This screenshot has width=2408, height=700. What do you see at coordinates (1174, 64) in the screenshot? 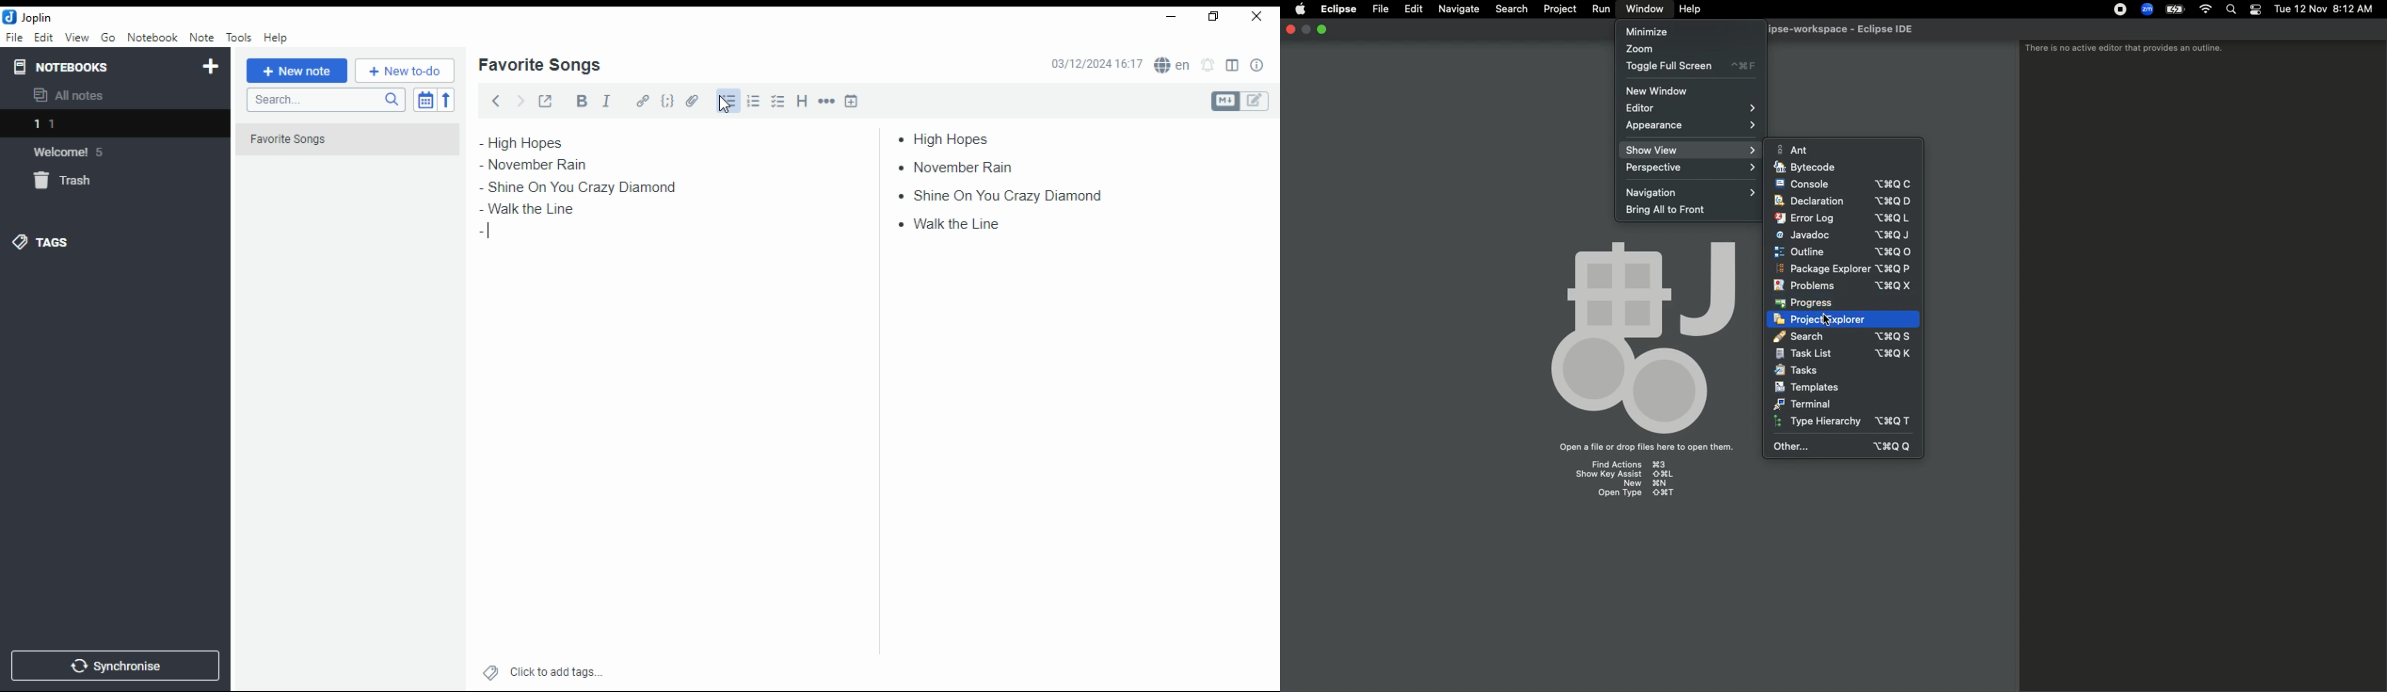
I see `spell checker` at bounding box center [1174, 64].